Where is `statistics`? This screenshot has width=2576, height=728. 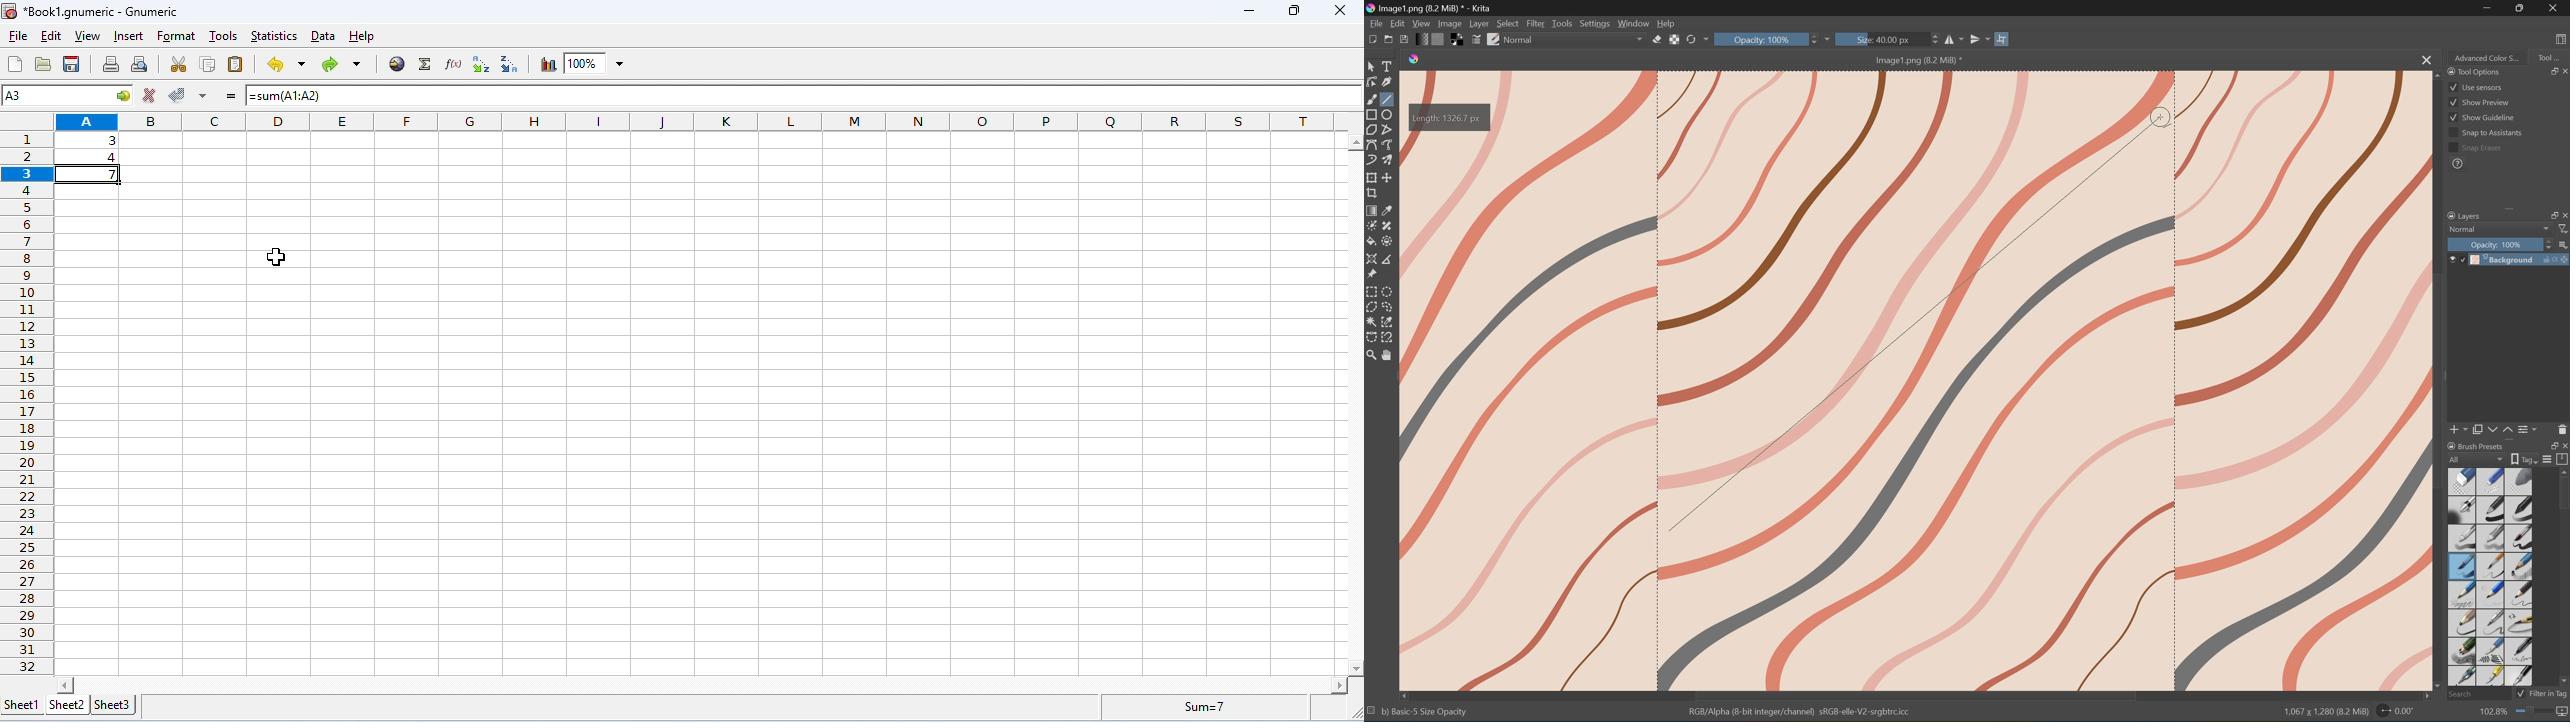
statistics is located at coordinates (275, 37).